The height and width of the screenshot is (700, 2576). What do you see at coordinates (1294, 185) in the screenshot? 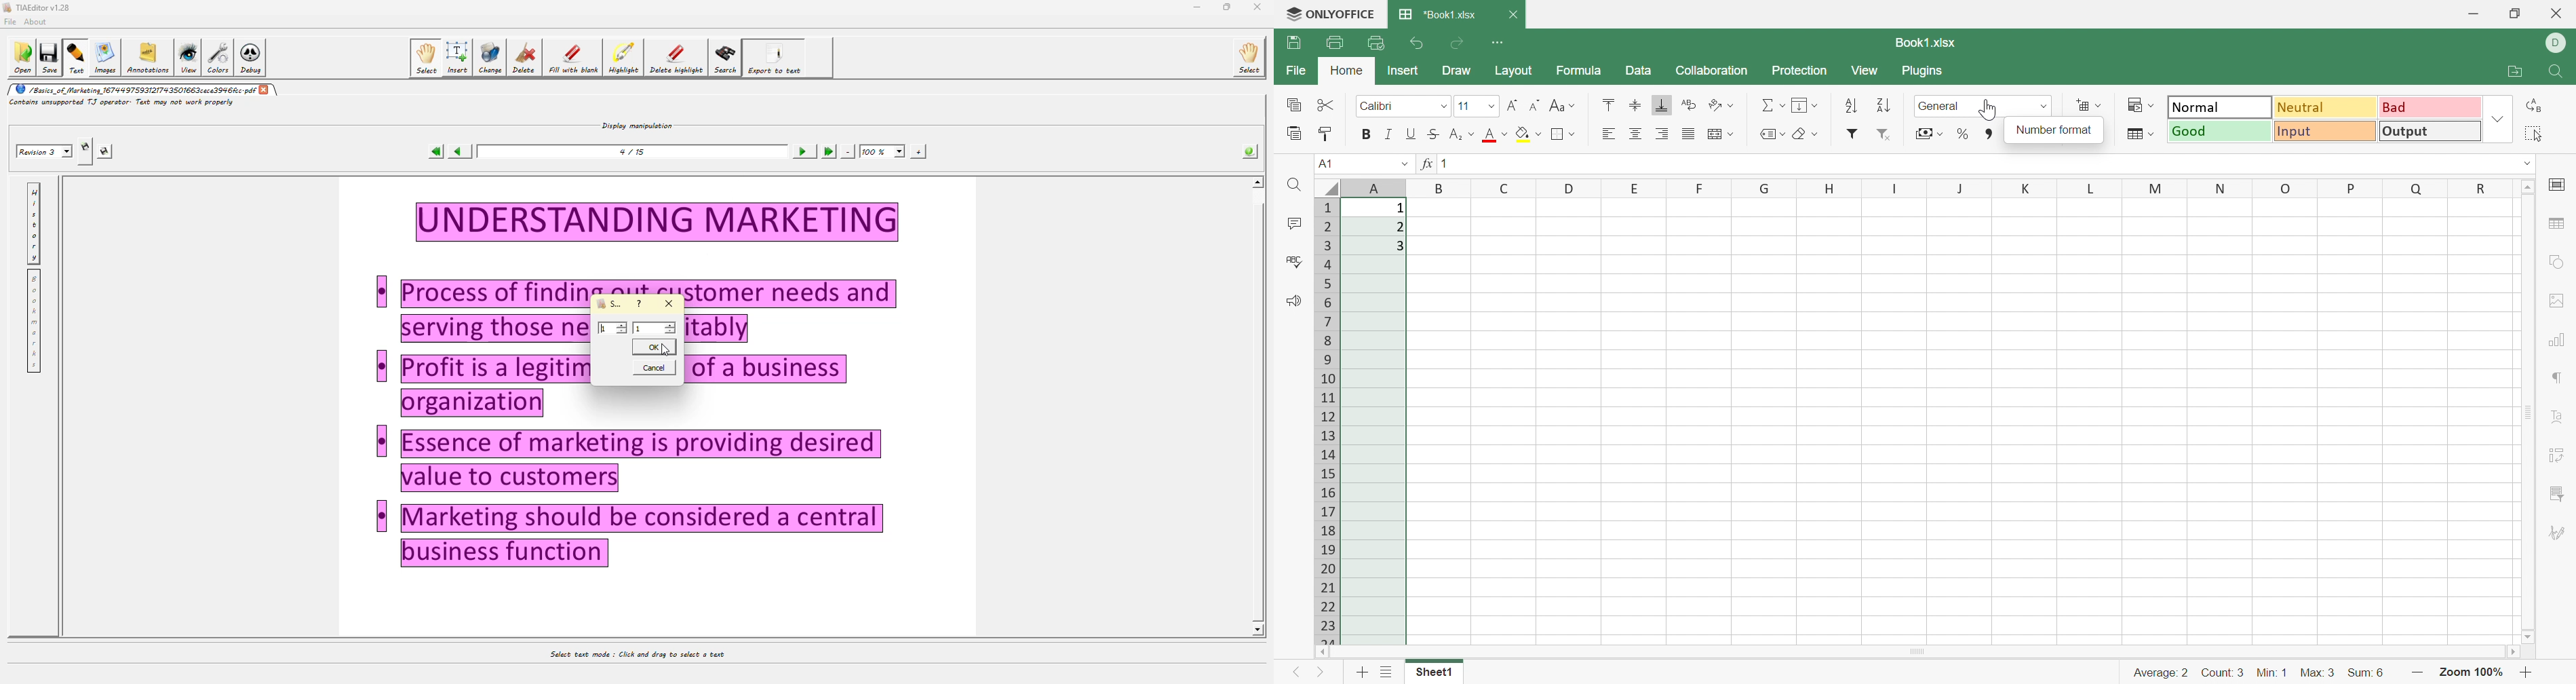
I see `Find` at bounding box center [1294, 185].